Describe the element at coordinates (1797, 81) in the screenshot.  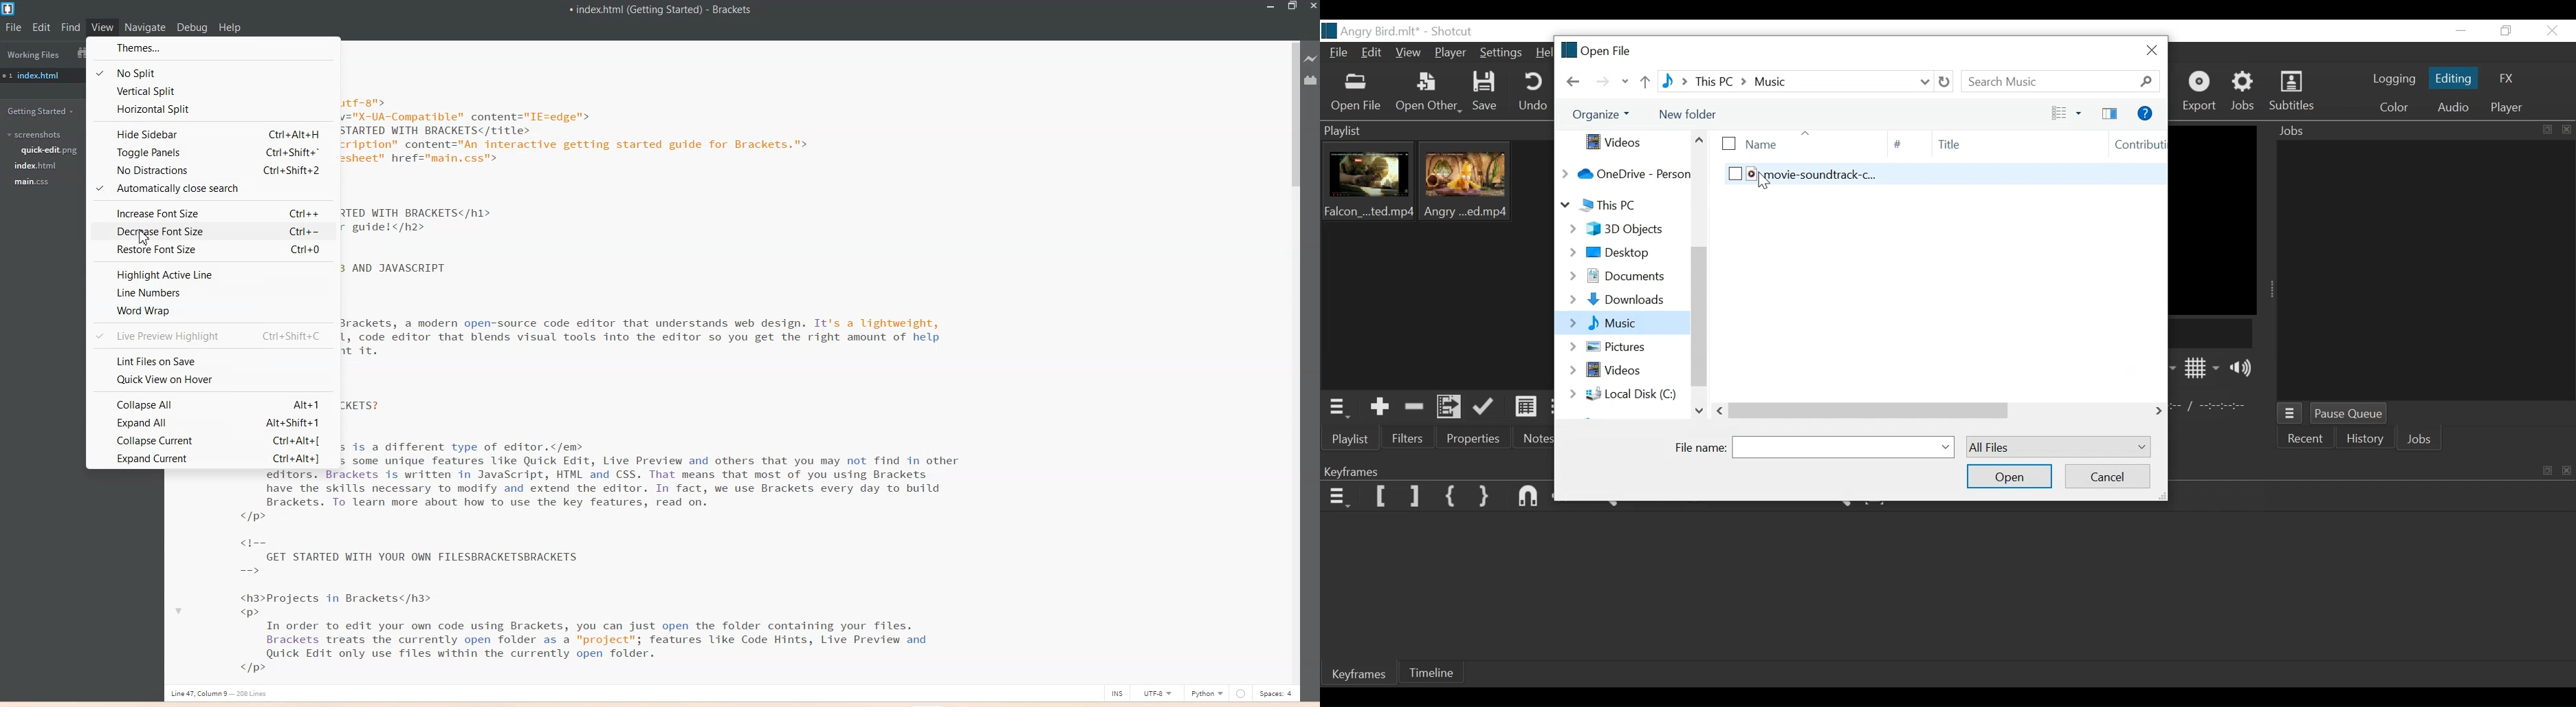
I see `File Path` at that location.